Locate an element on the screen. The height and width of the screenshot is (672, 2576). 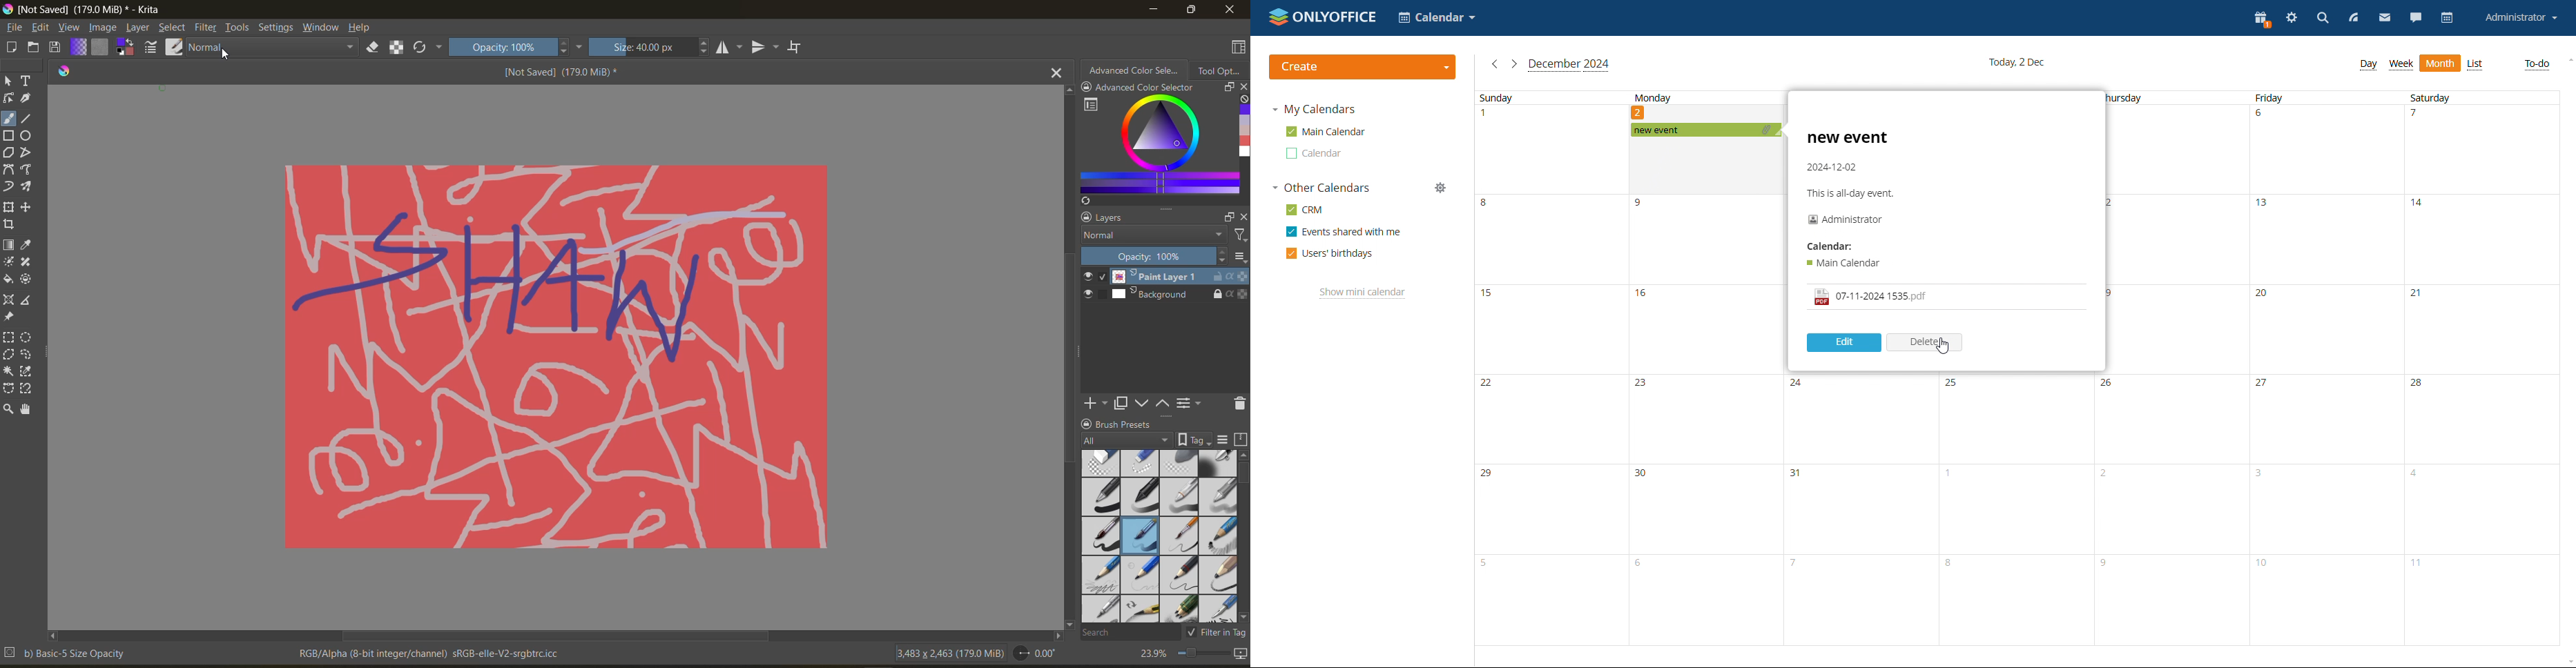
Main Calendar is located at coordinates (1846, 262).